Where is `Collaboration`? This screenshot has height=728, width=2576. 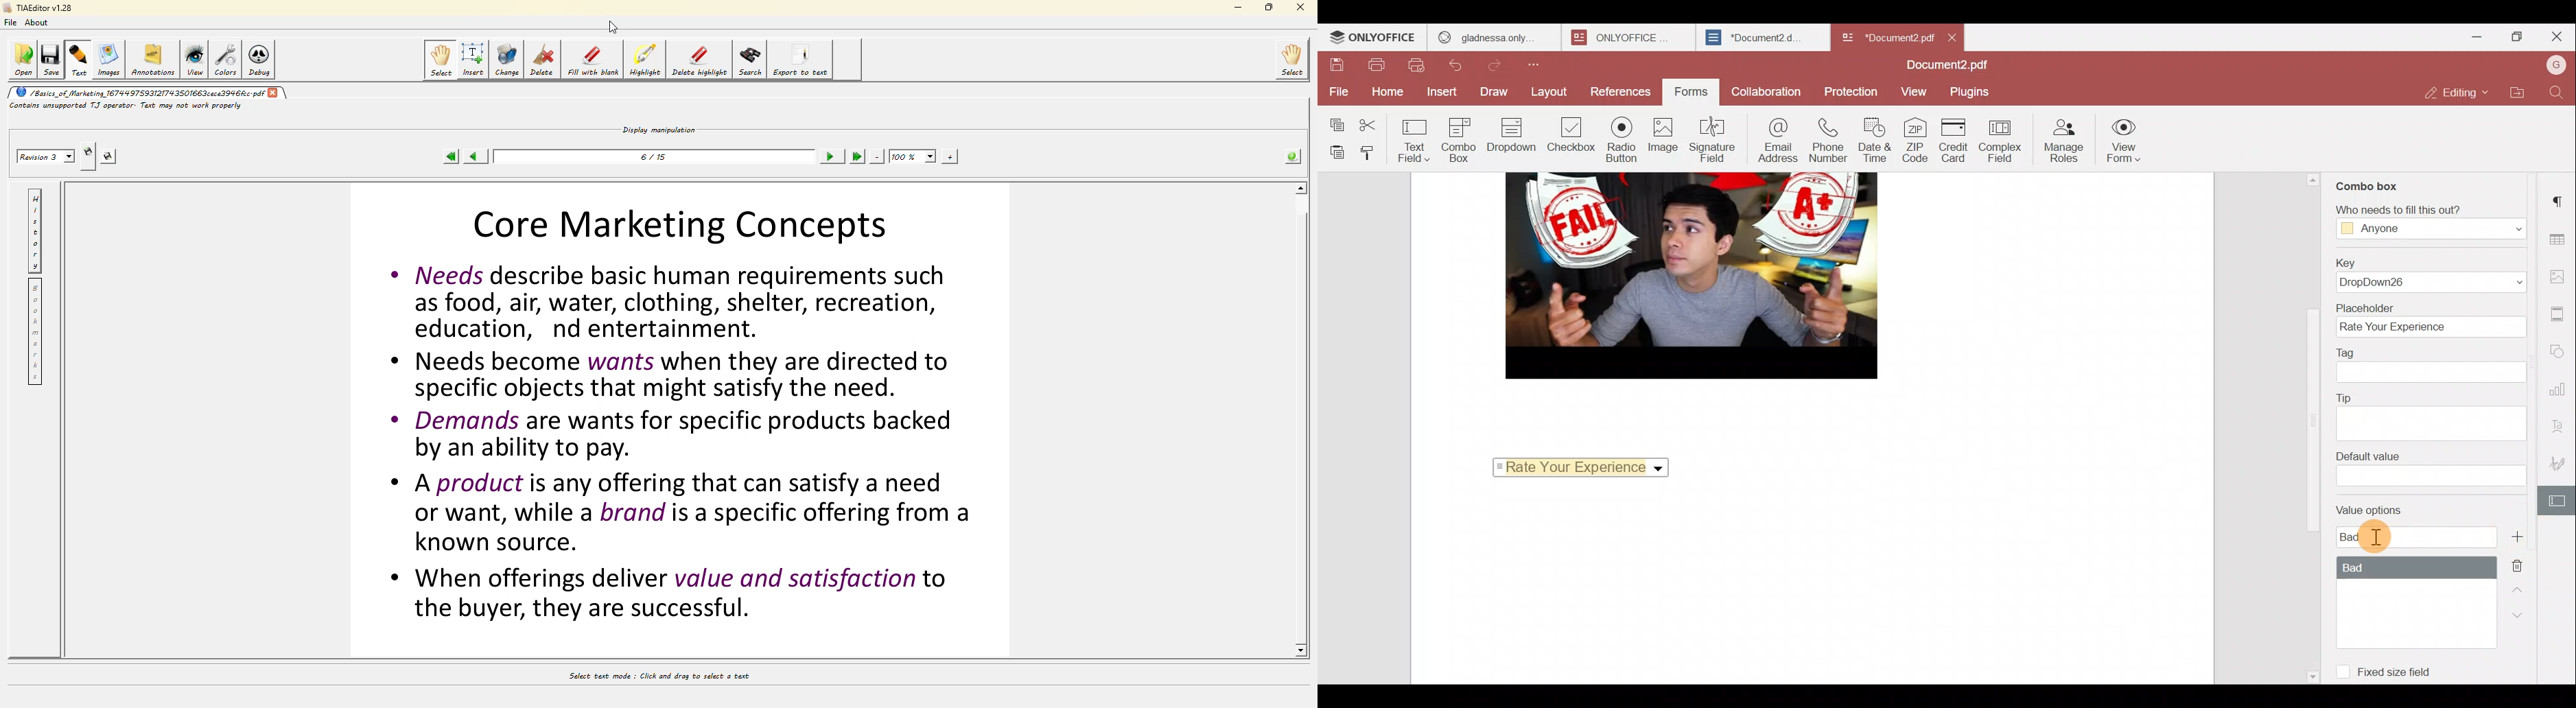
Collaboration is located at coordinates (1765, 91).